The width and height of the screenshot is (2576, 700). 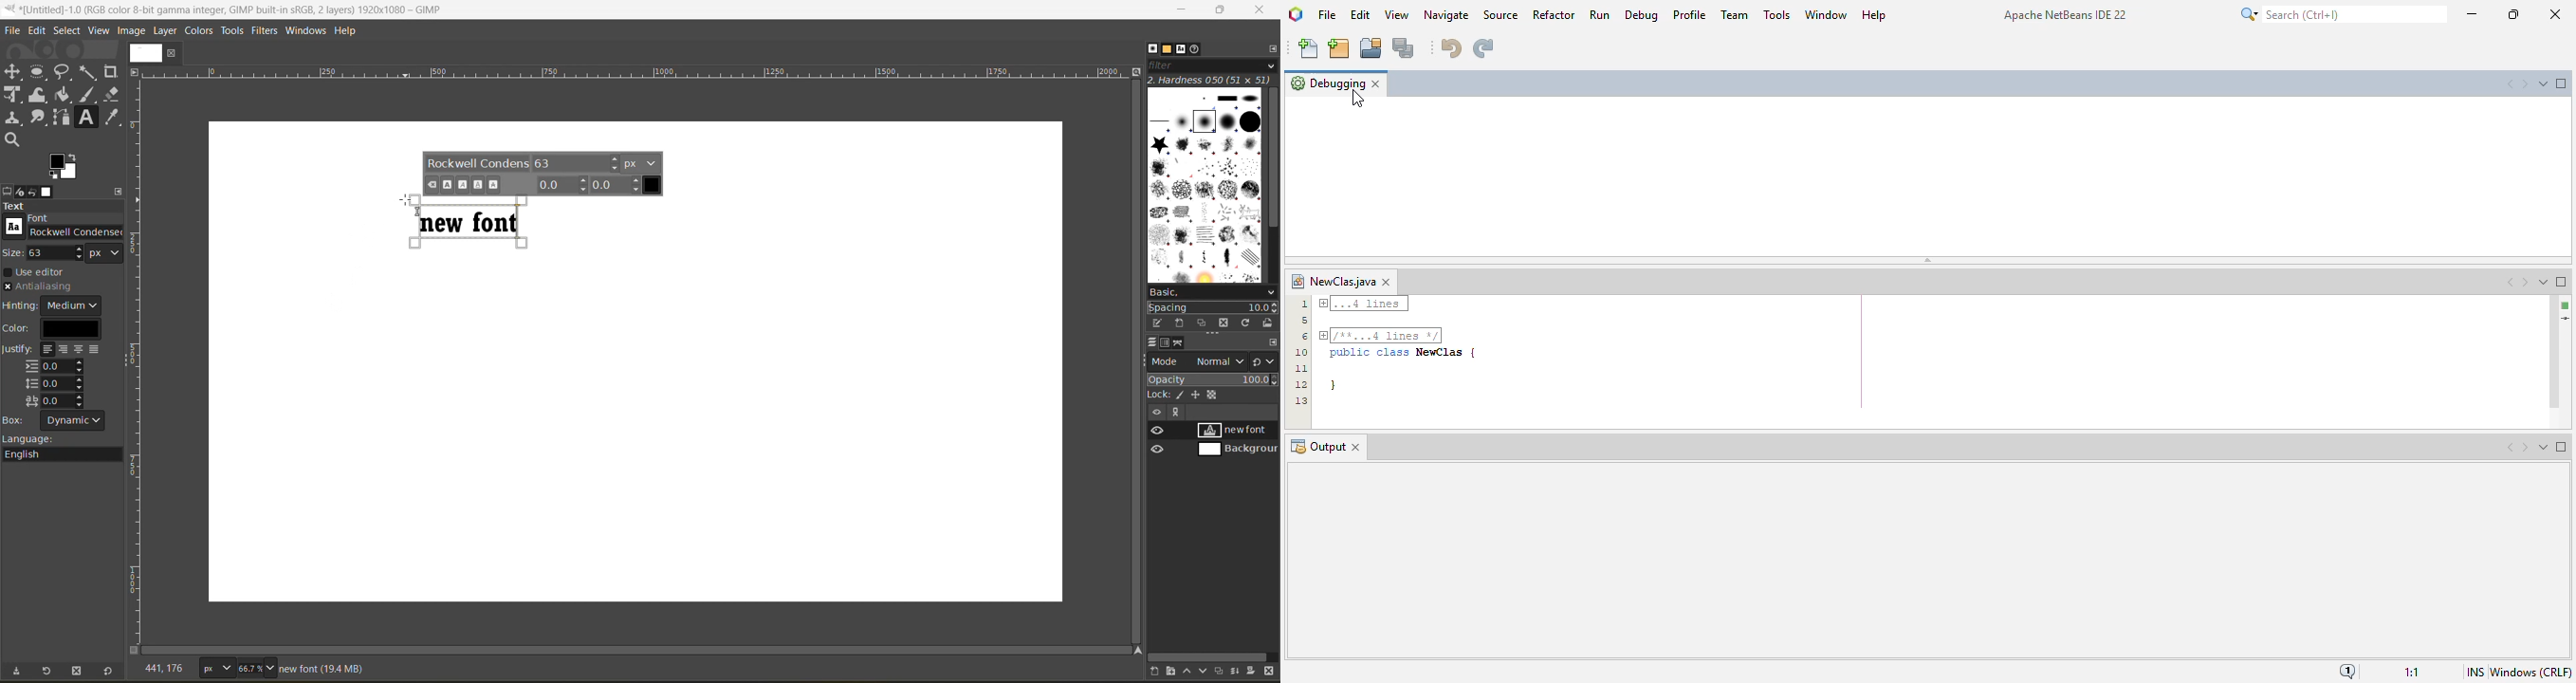 I want to click on source, so click(x=1500, y=14).